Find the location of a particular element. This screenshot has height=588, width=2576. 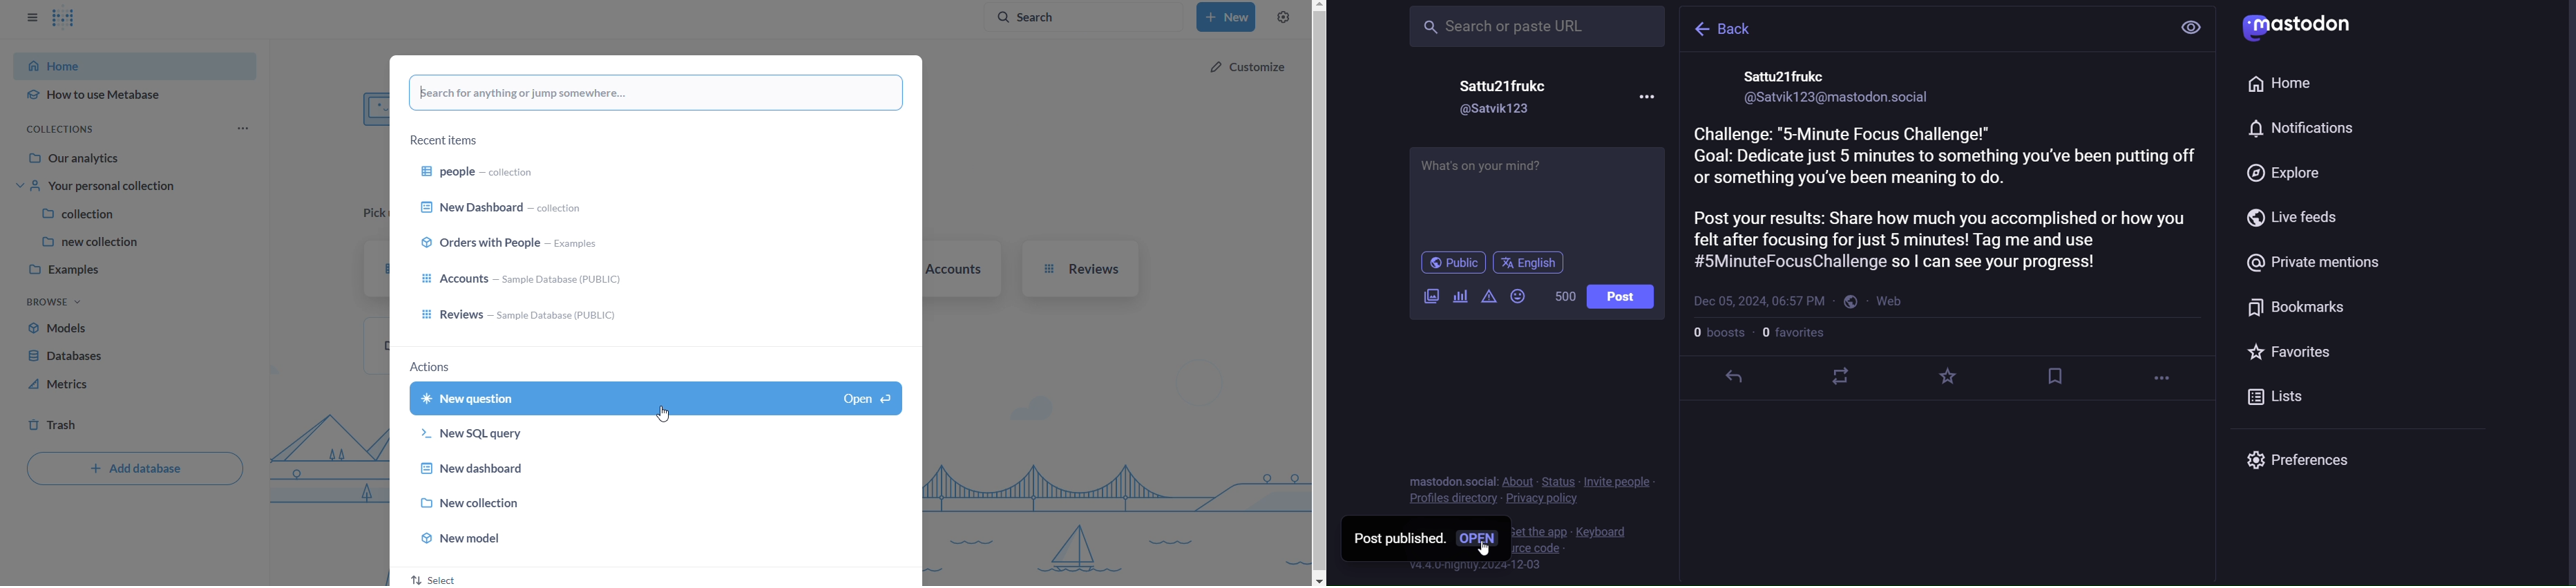

privacy policy is located at coordinates (1543, 500).